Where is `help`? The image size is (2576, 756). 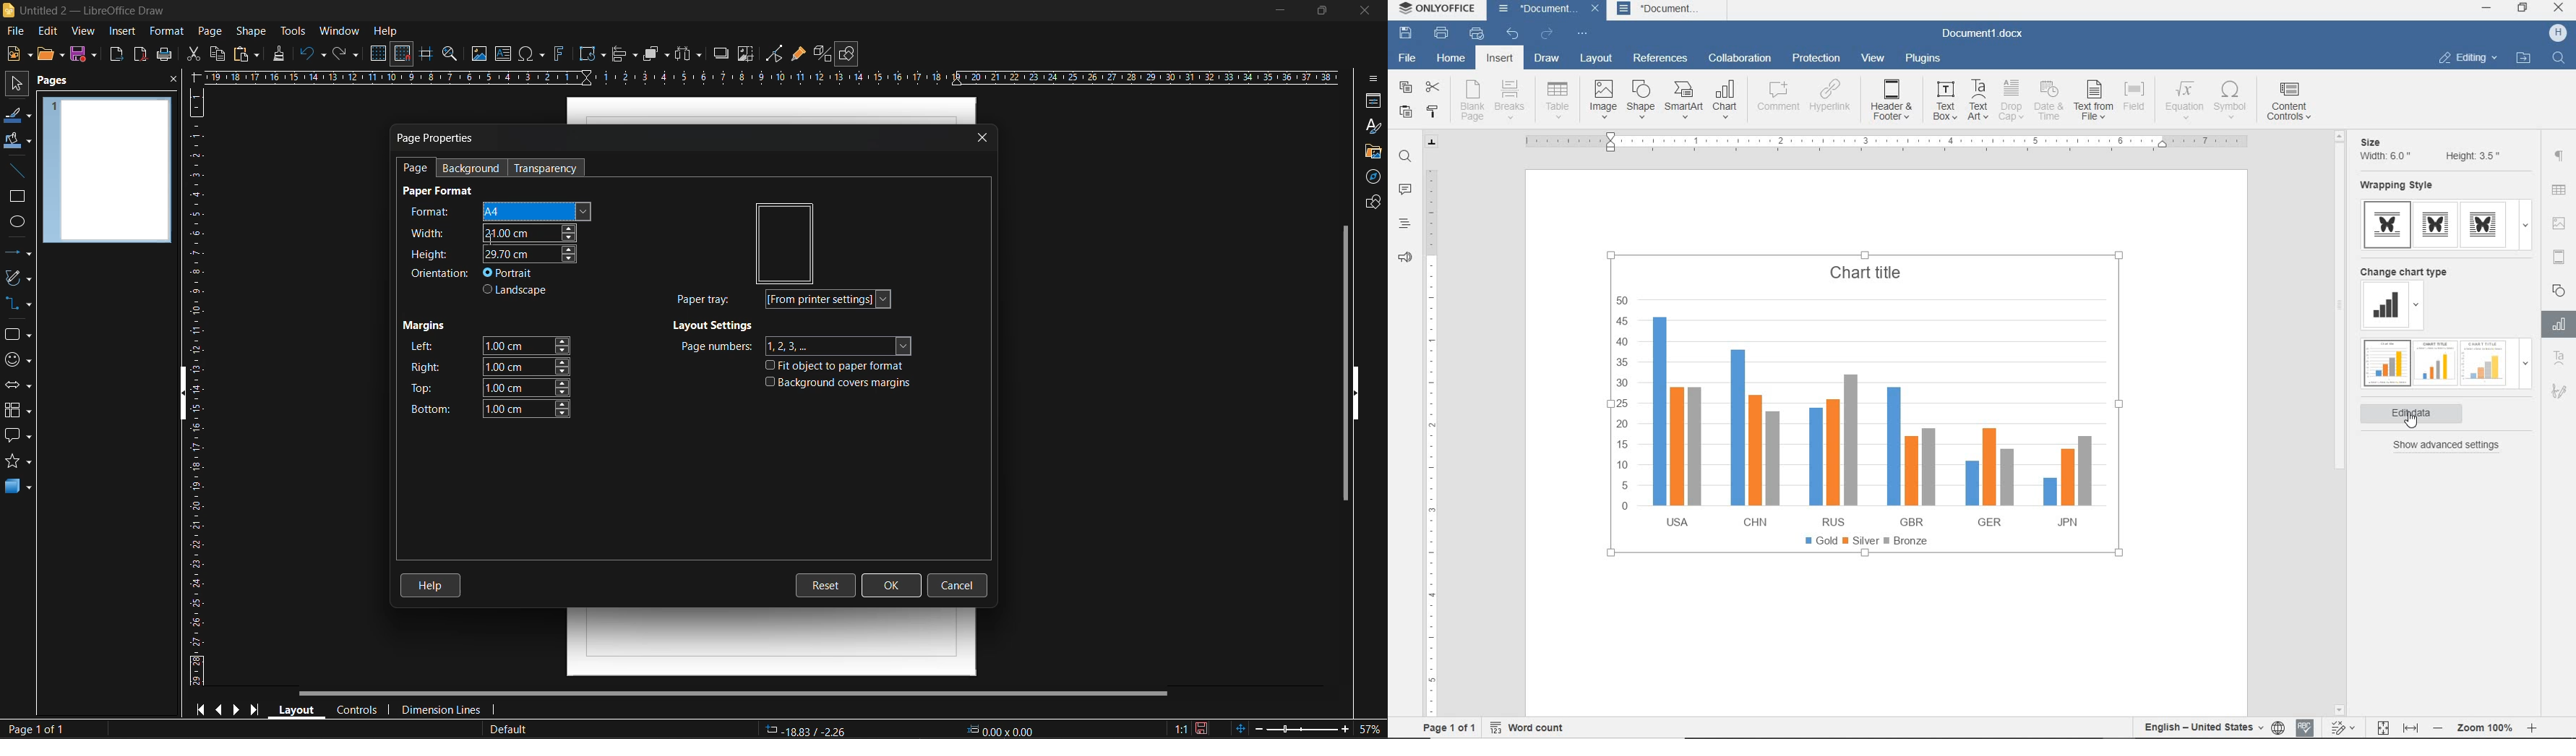
help is located at coordinates (432, 582).